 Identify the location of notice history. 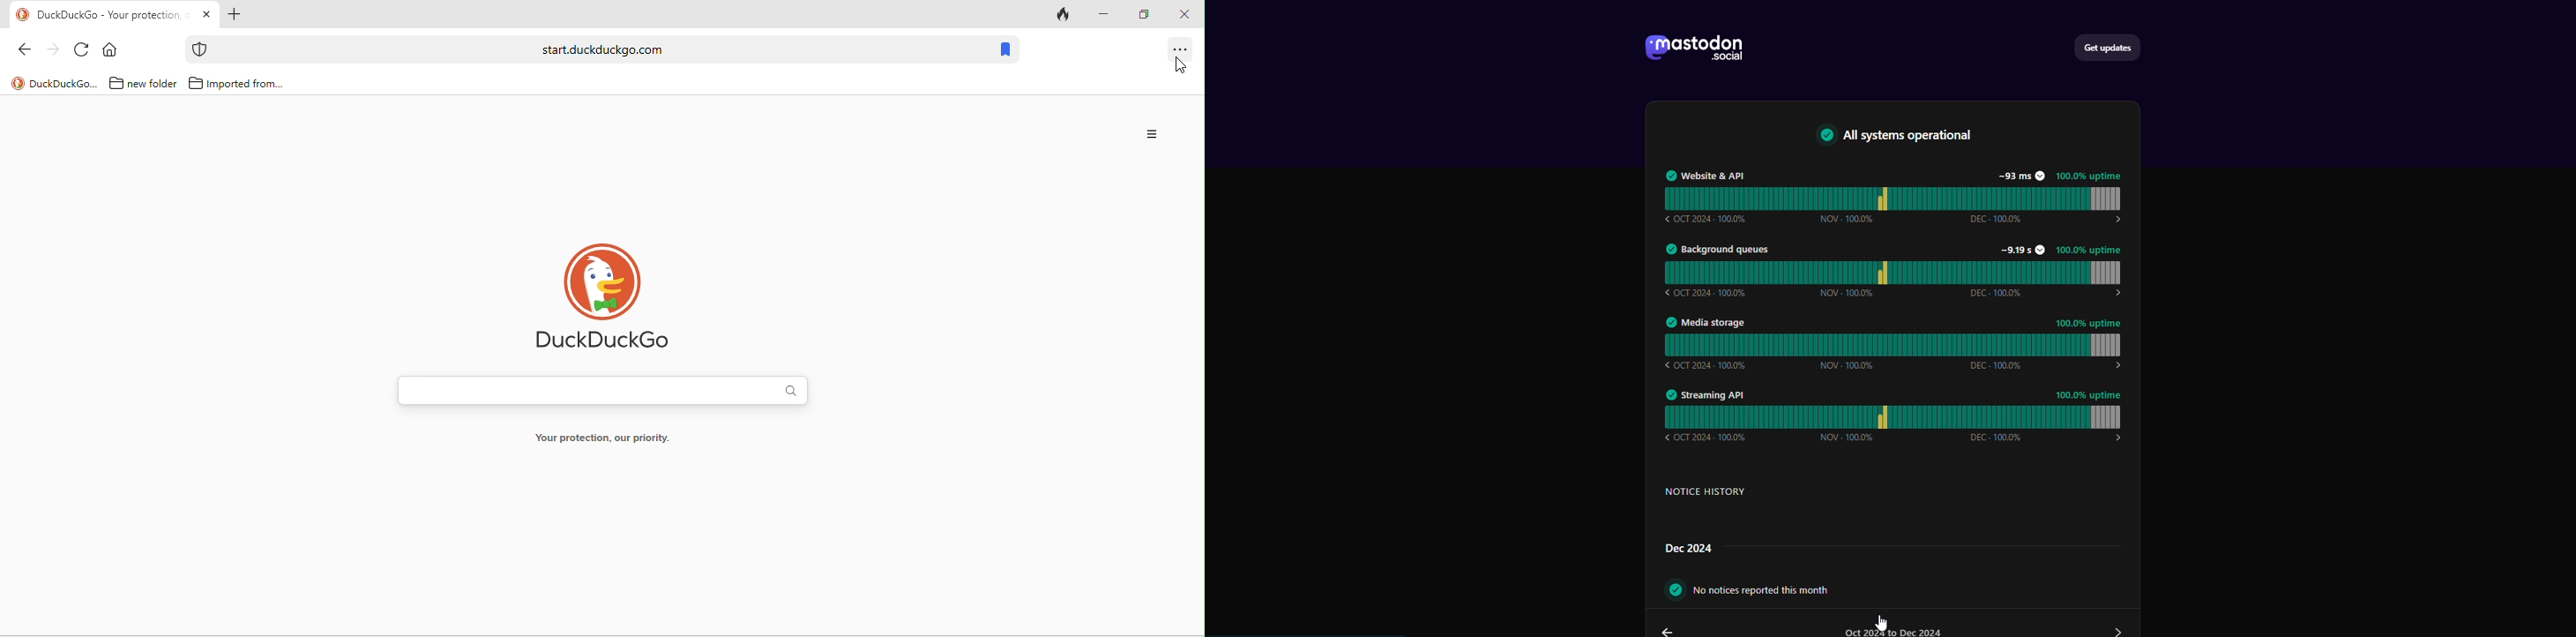
(1722, 496).